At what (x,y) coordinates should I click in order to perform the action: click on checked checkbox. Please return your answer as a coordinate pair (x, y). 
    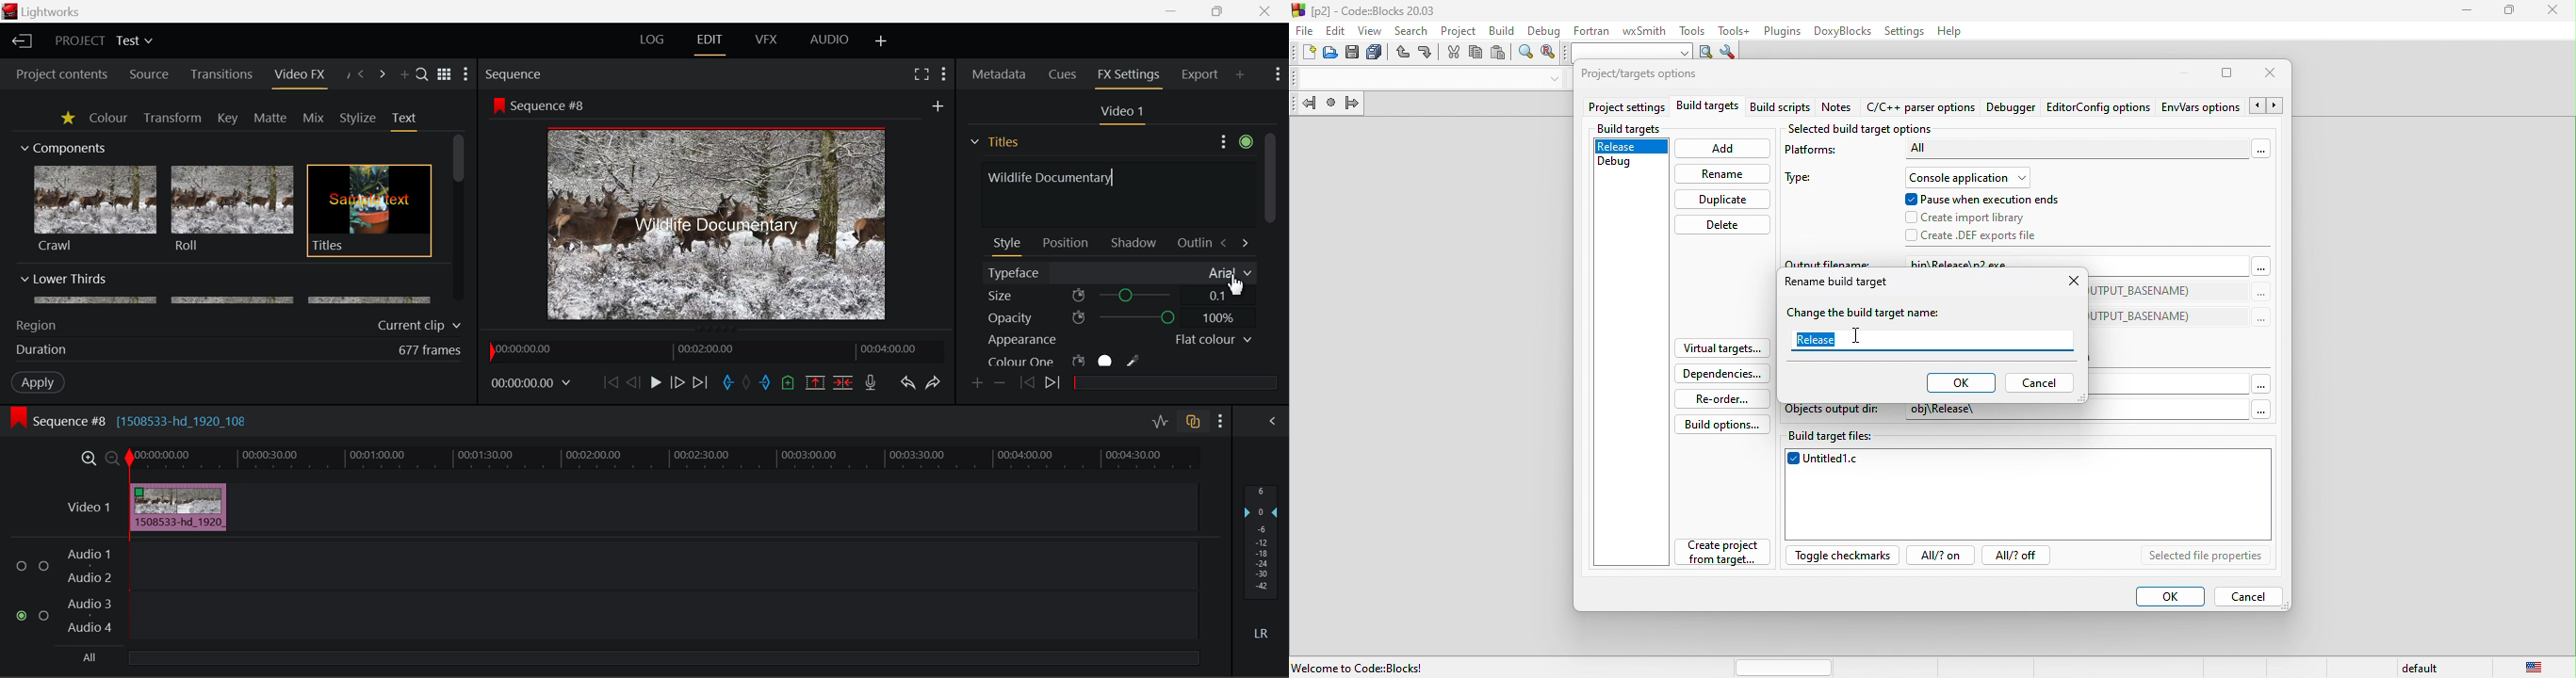
    Looking at the image, I should click on (24, 616).